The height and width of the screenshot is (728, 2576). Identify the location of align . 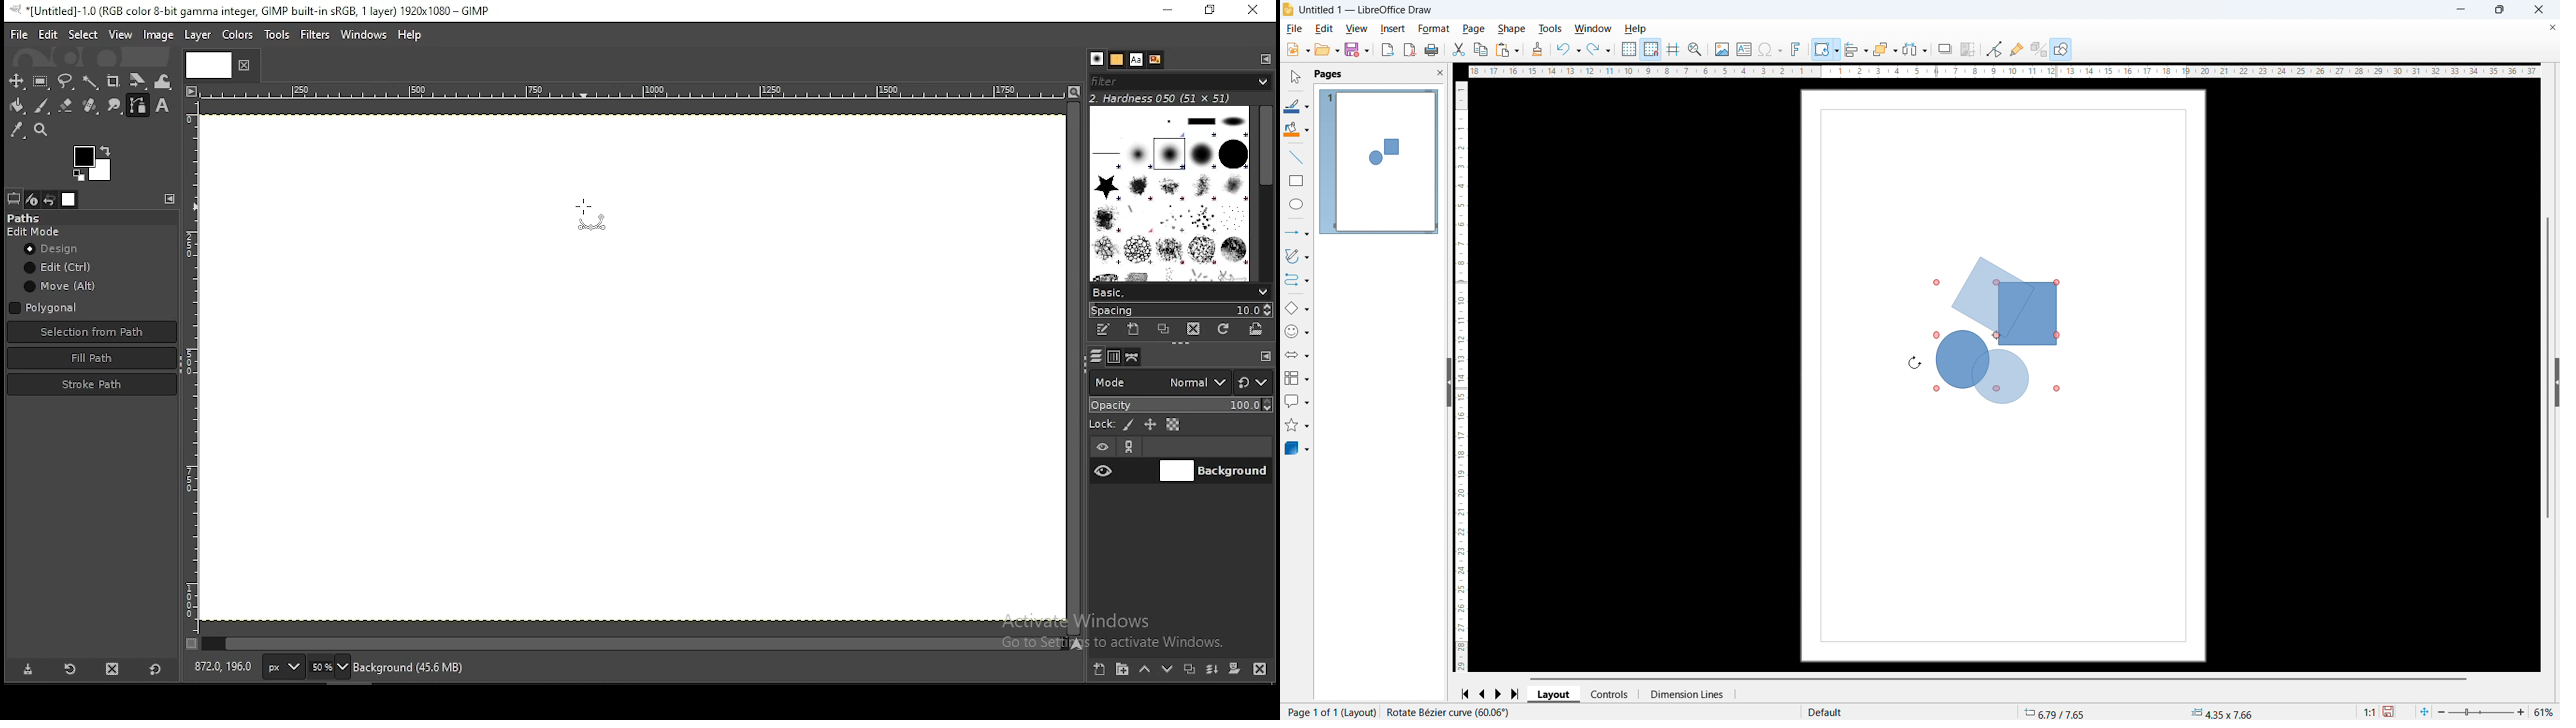
(1856, 49).